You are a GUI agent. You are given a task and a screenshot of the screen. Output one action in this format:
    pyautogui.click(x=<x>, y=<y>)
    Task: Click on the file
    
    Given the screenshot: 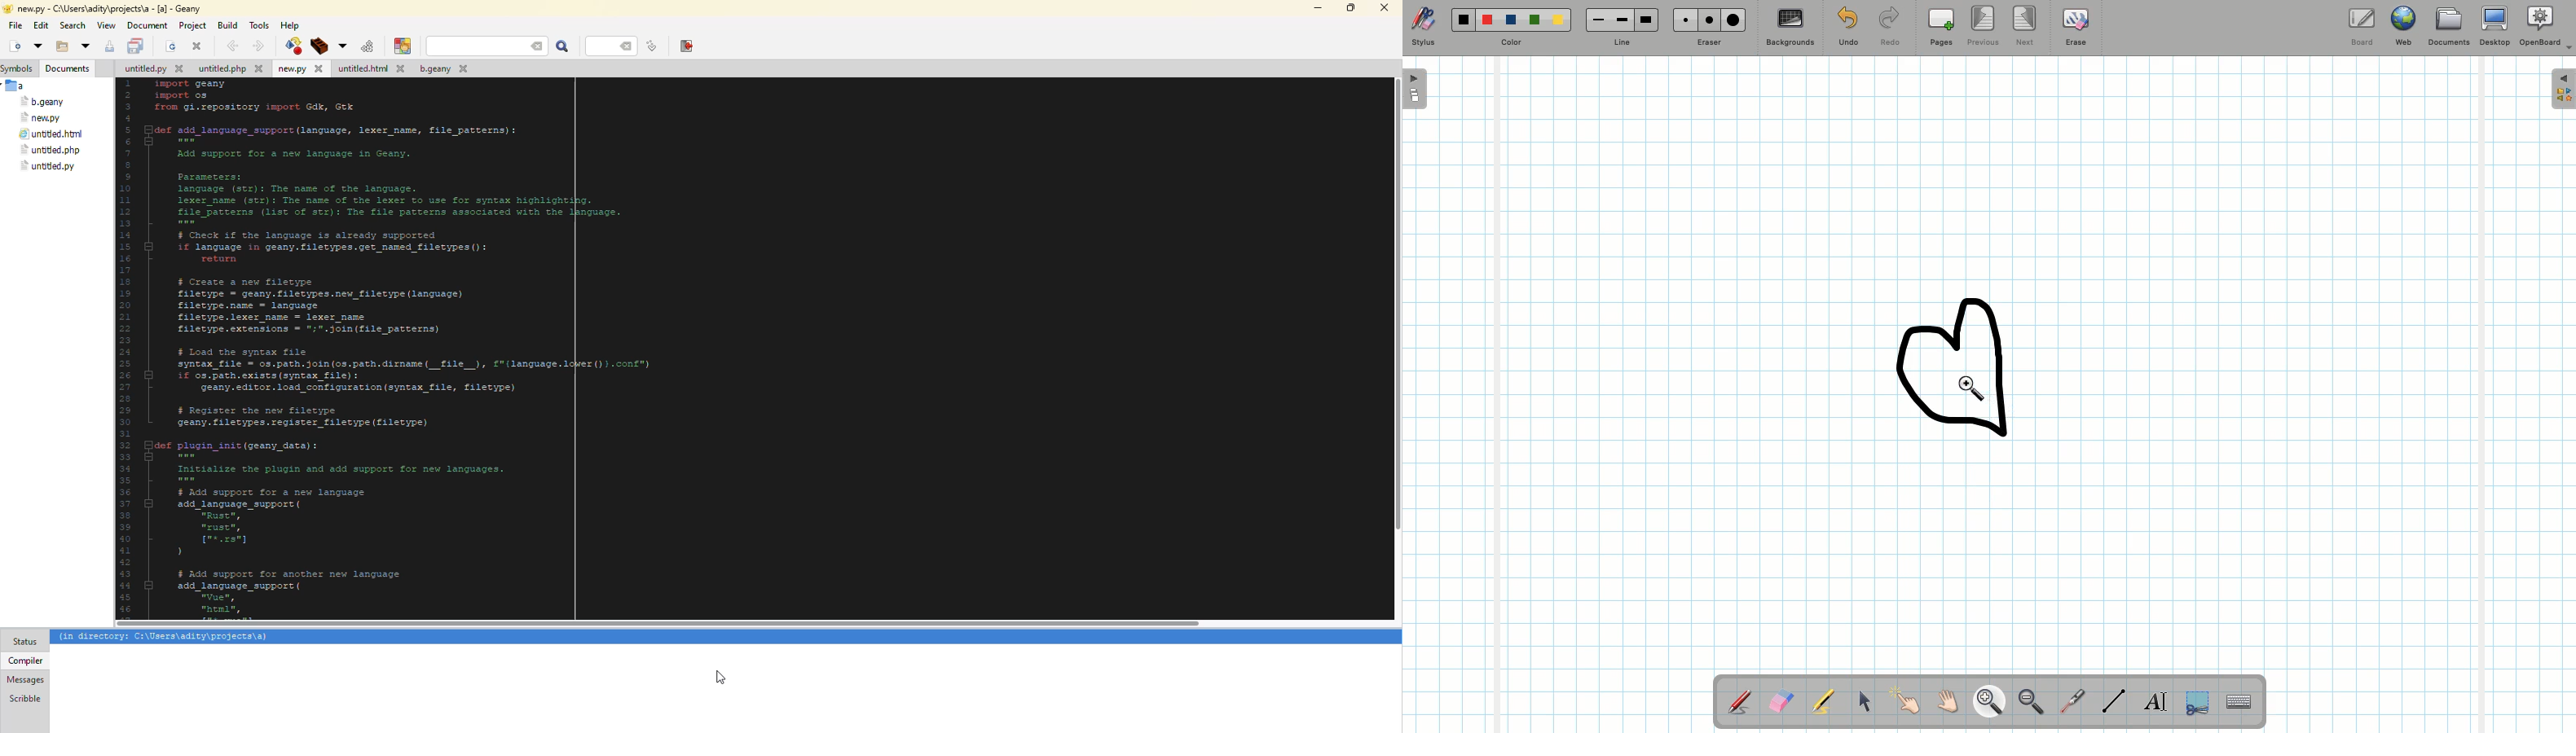 What is the action you would take?
    pyautogui.click(x=300, y=69)
    